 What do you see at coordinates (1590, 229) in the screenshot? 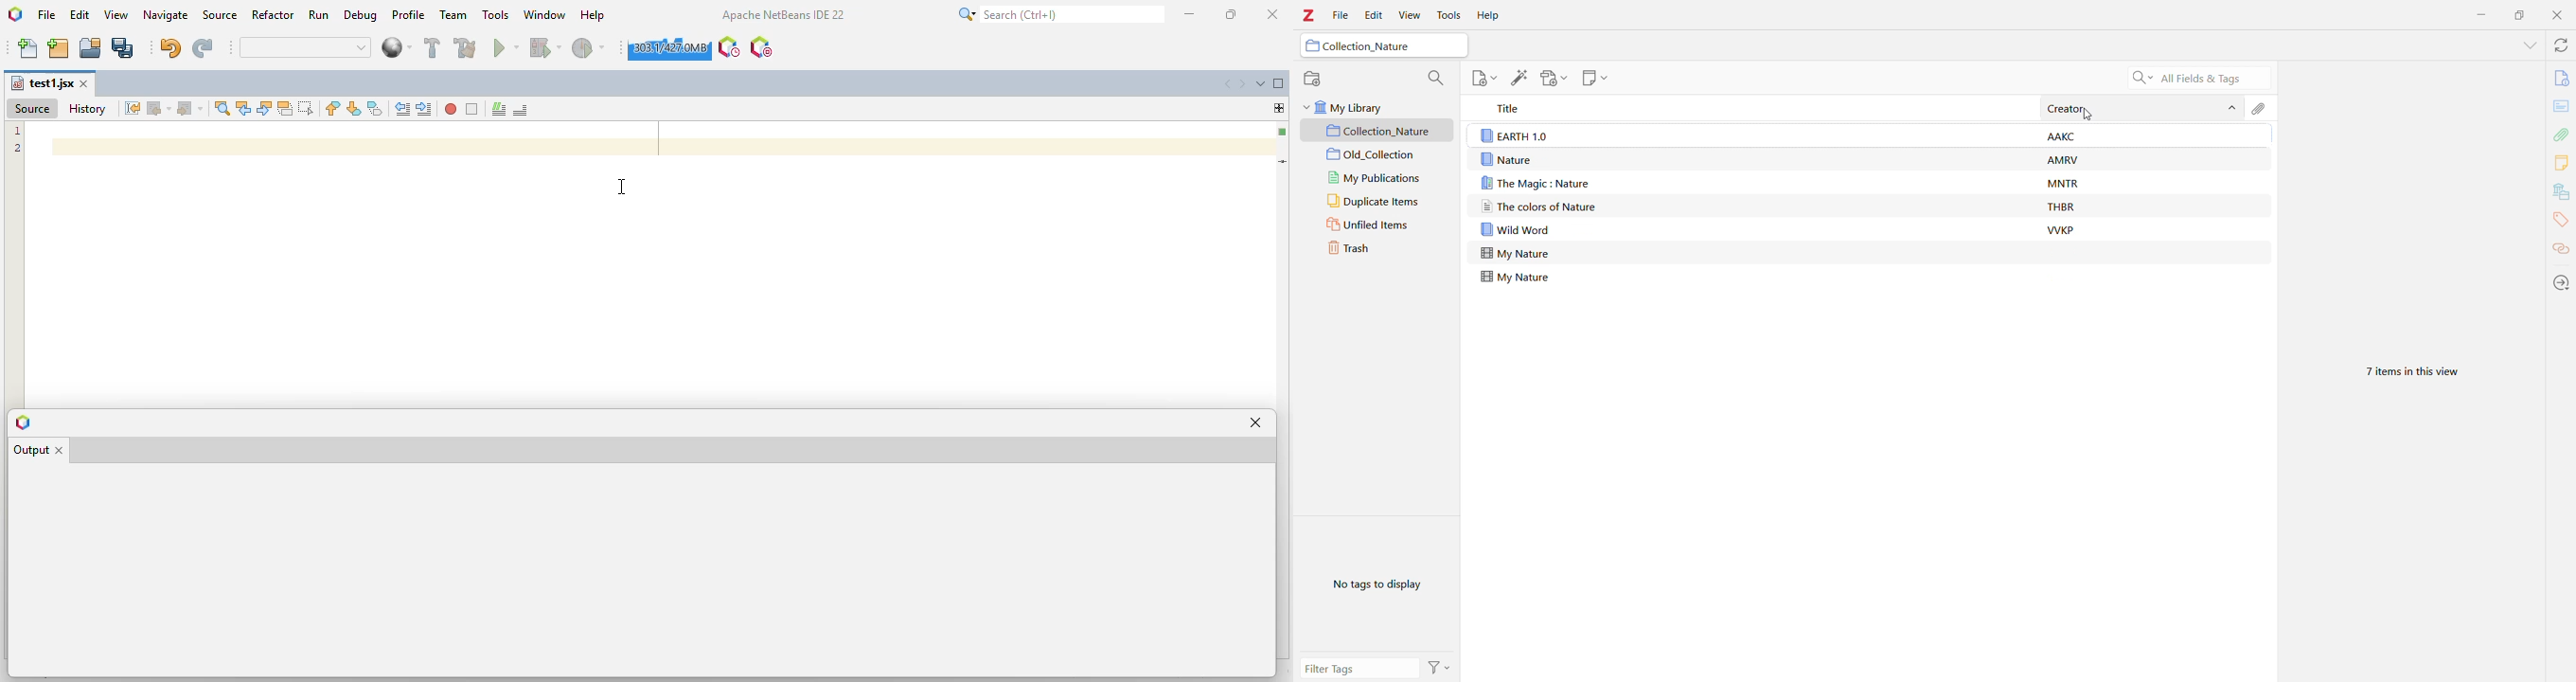
I see `Wild Word` at bounding box center [1590, 229].